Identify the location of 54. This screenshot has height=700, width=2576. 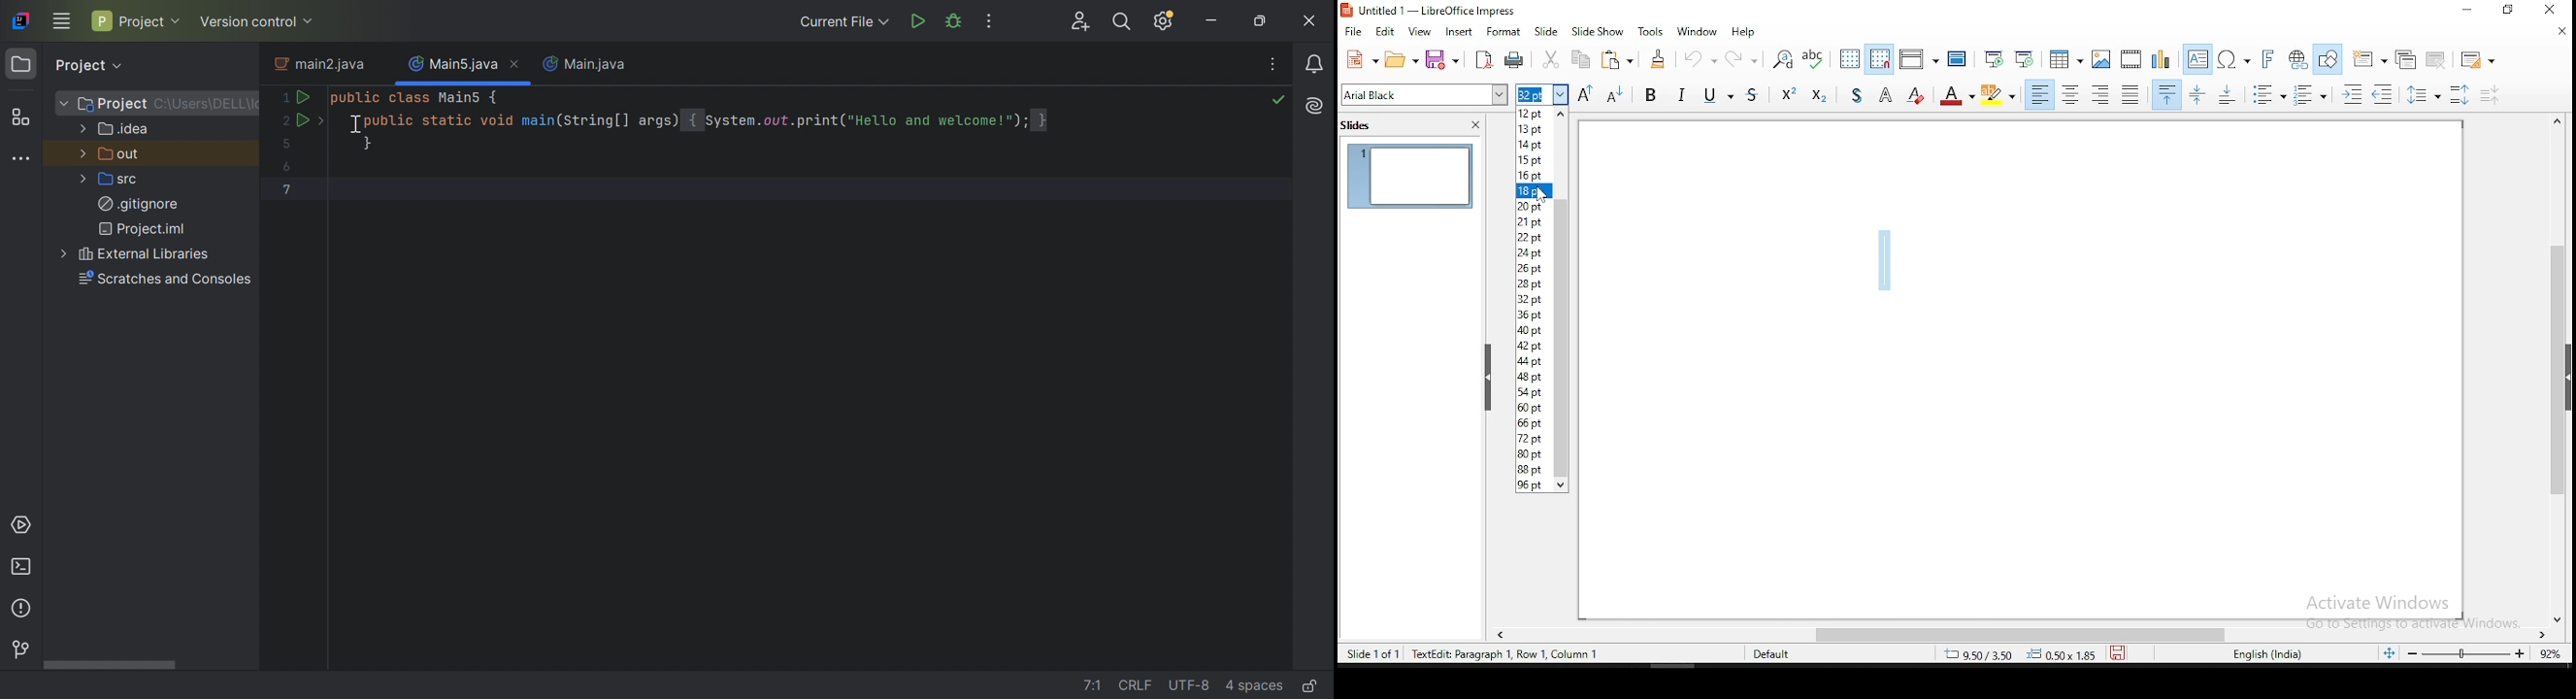
(1535, 392).